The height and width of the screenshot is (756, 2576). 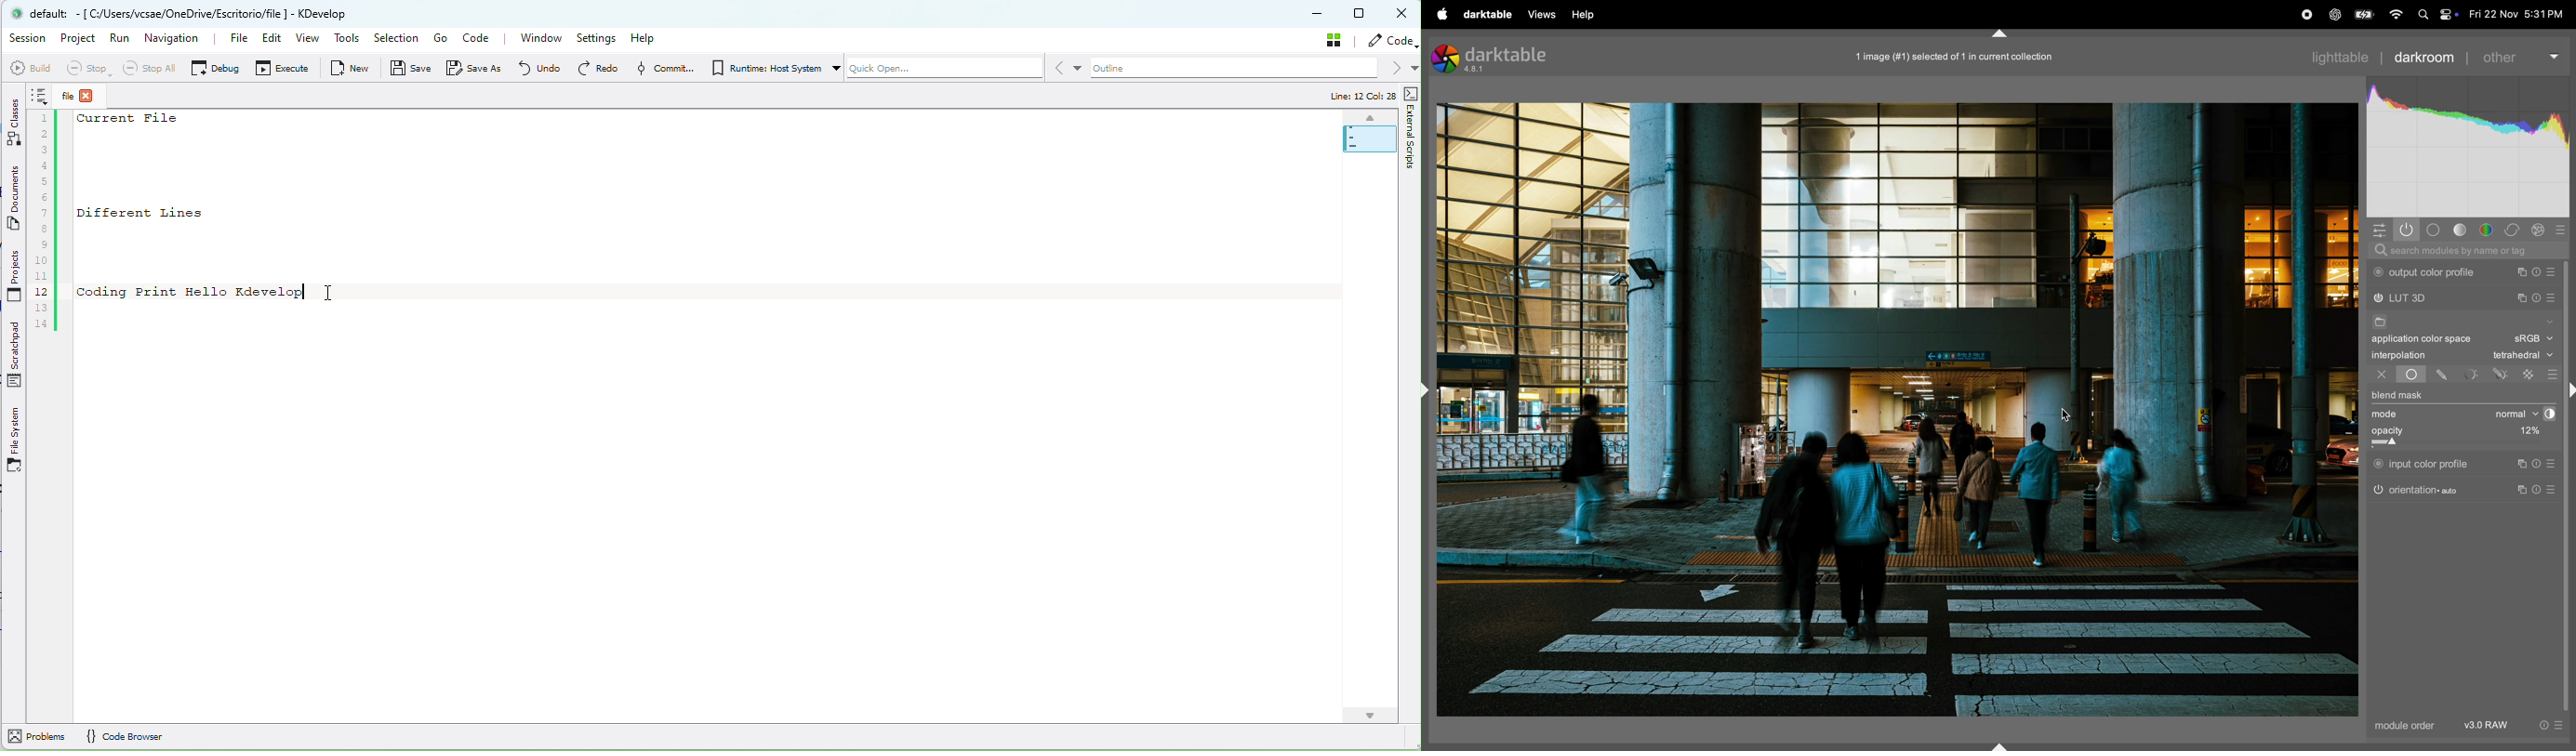 What do you see at coordinates (2523, 272) in the screenshot?
I see `multiple instance actions` at bounding box center [2523, 272].